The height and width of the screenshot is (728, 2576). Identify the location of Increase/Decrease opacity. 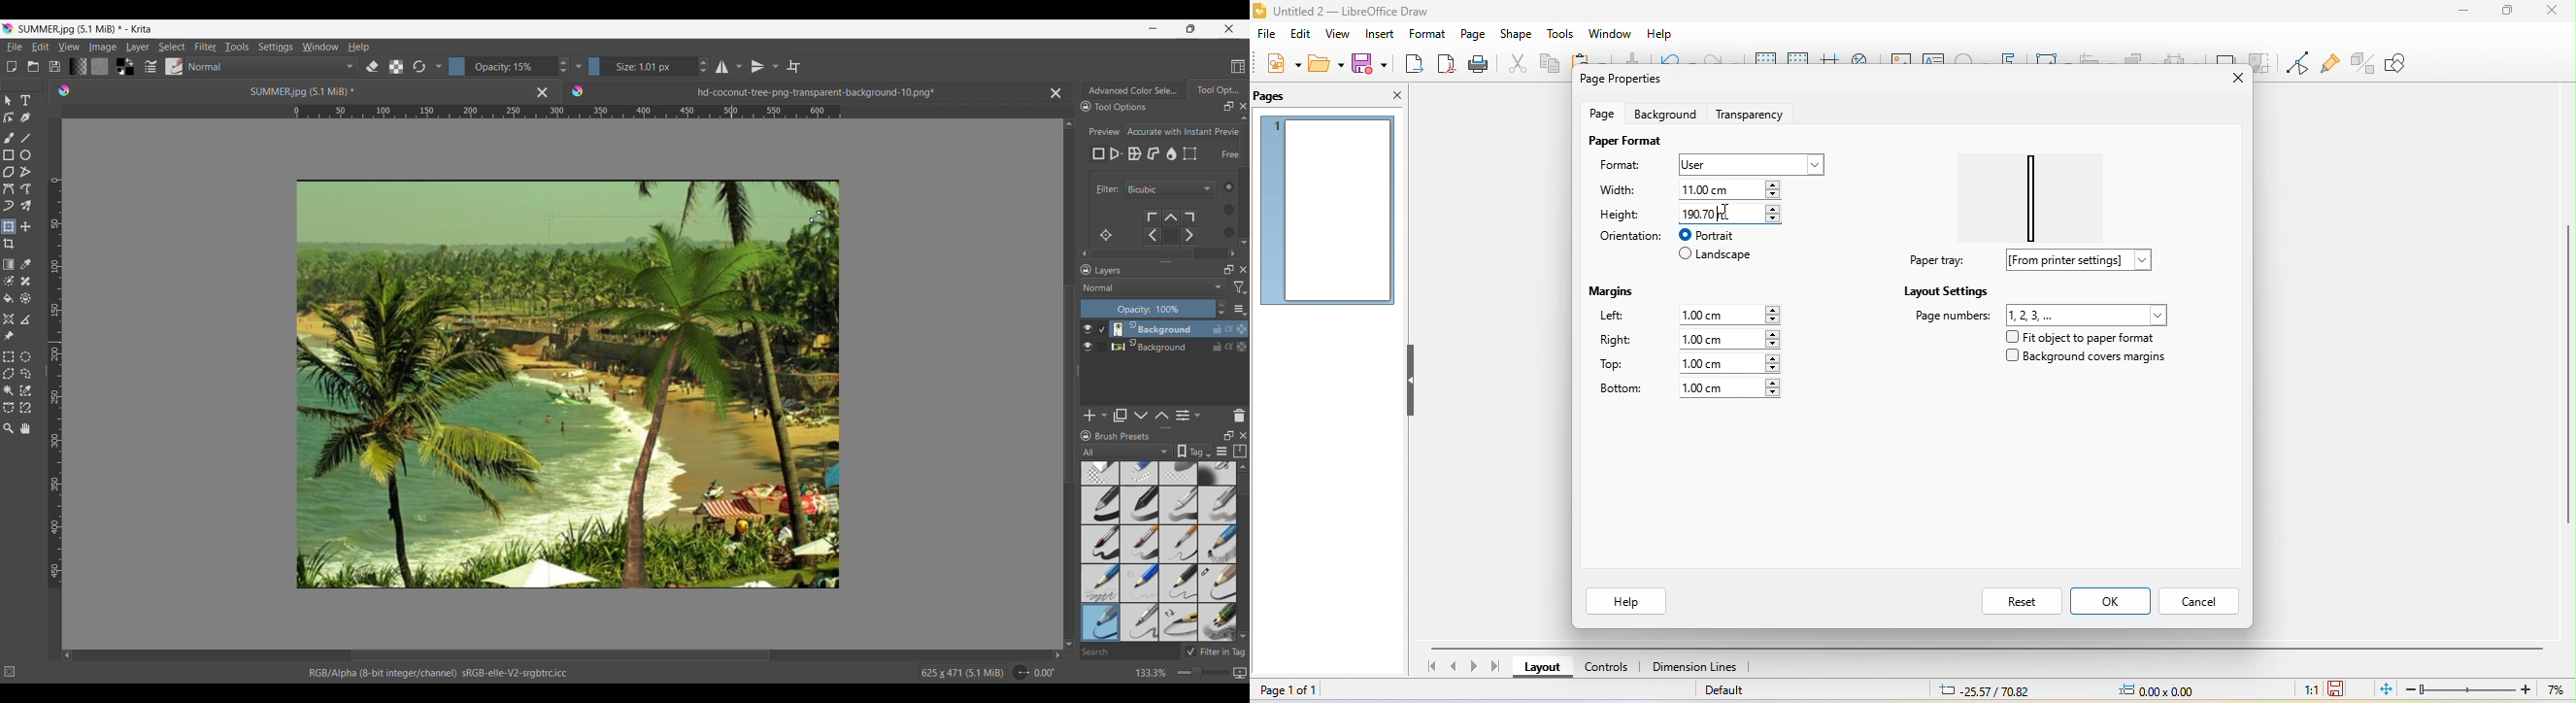
(509, 66).